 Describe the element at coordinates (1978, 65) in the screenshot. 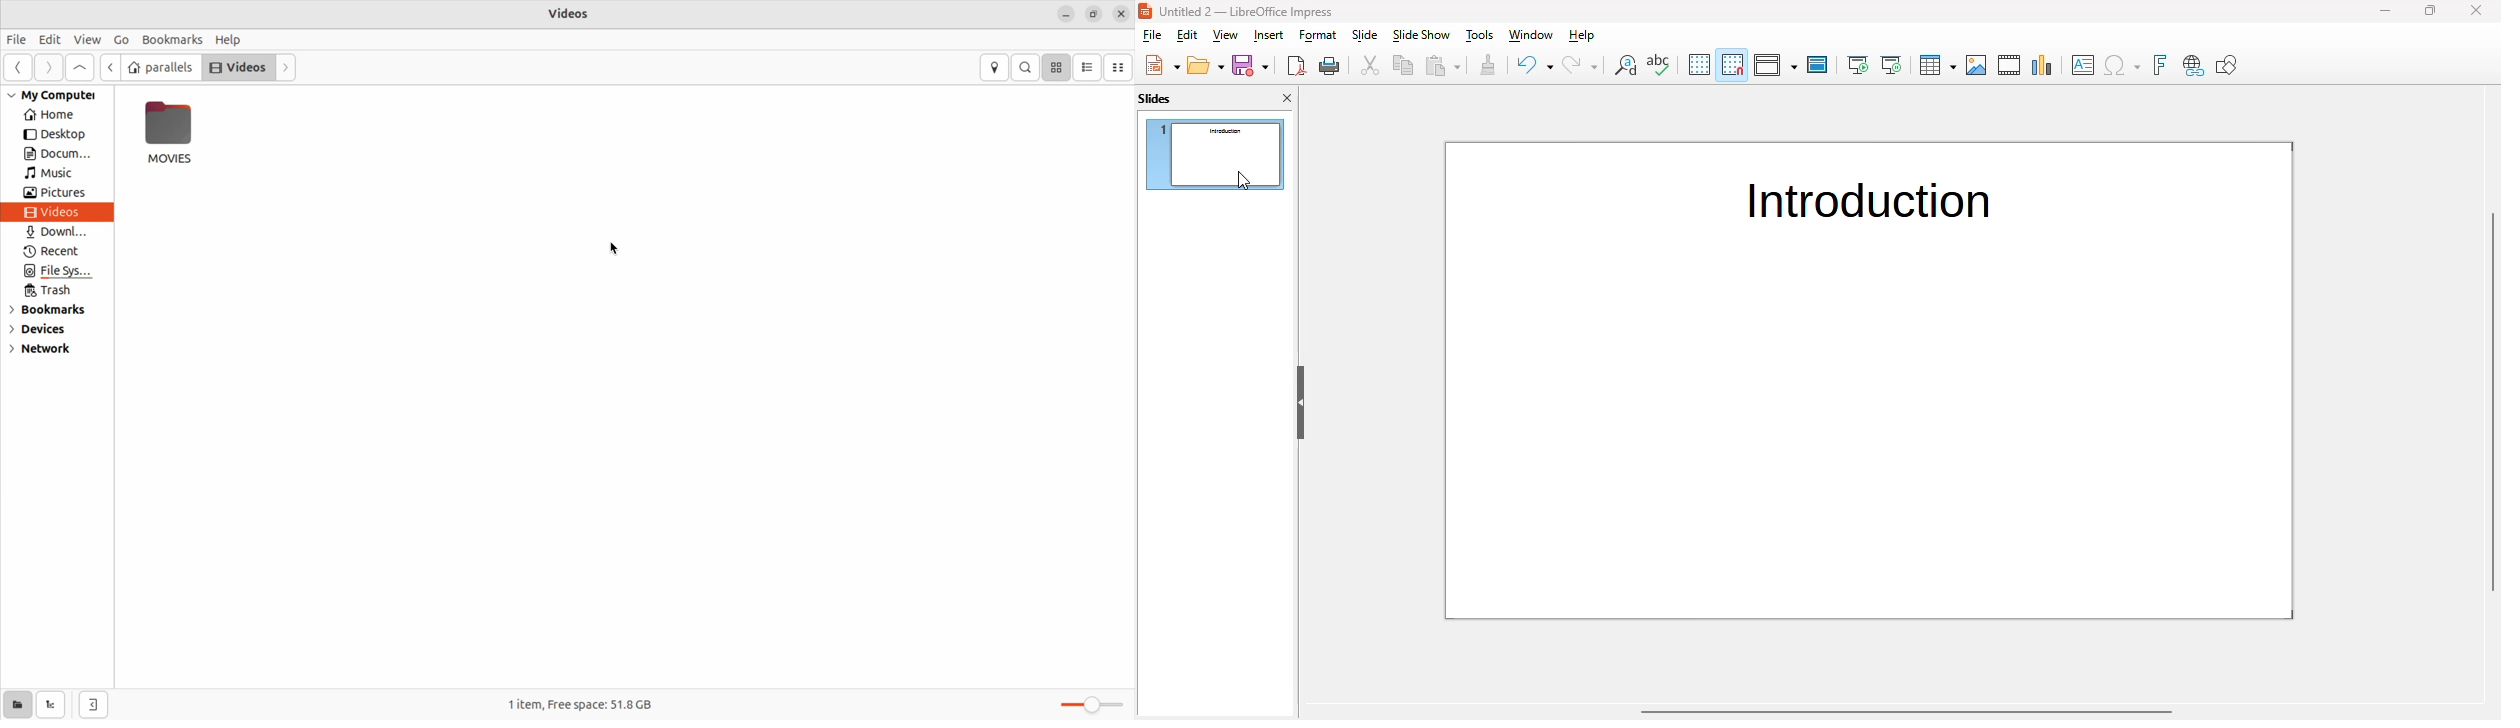

I see `insert image` at that location.